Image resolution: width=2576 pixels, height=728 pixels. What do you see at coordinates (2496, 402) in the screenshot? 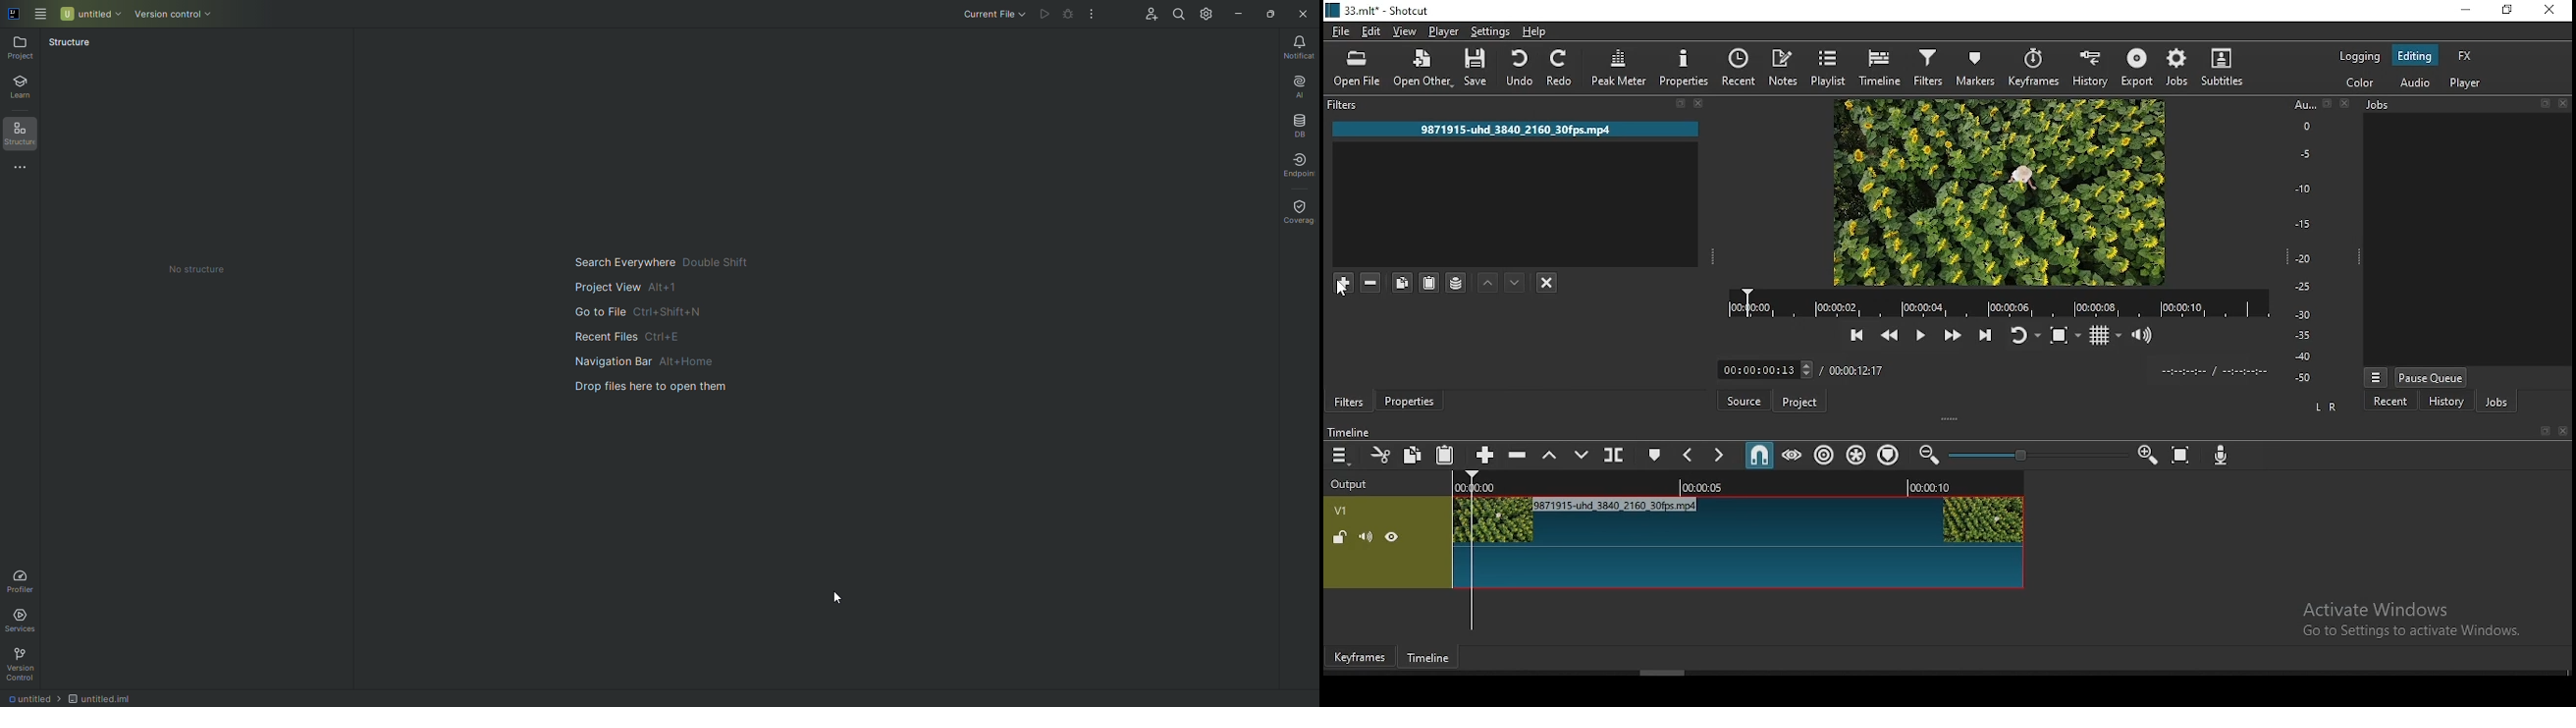
I see `jobs` at bounding box center [2496, 402].